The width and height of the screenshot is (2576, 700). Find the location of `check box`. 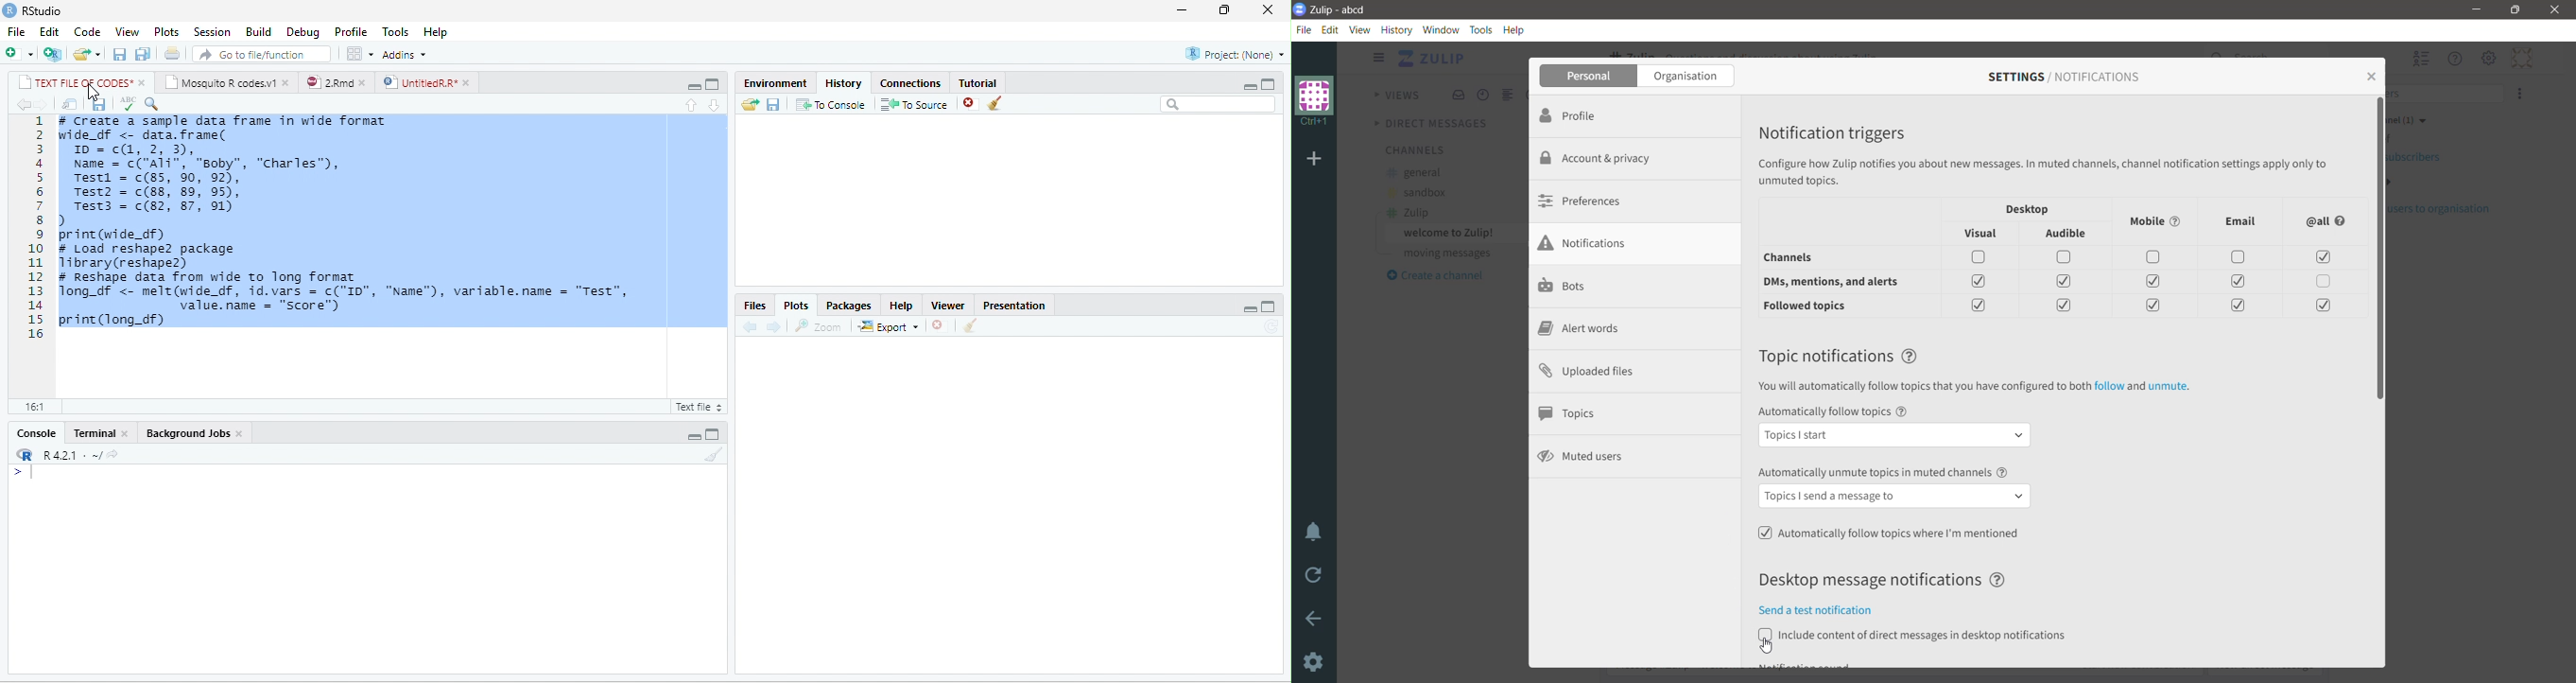

check box is located at coordinates (1981, 279).